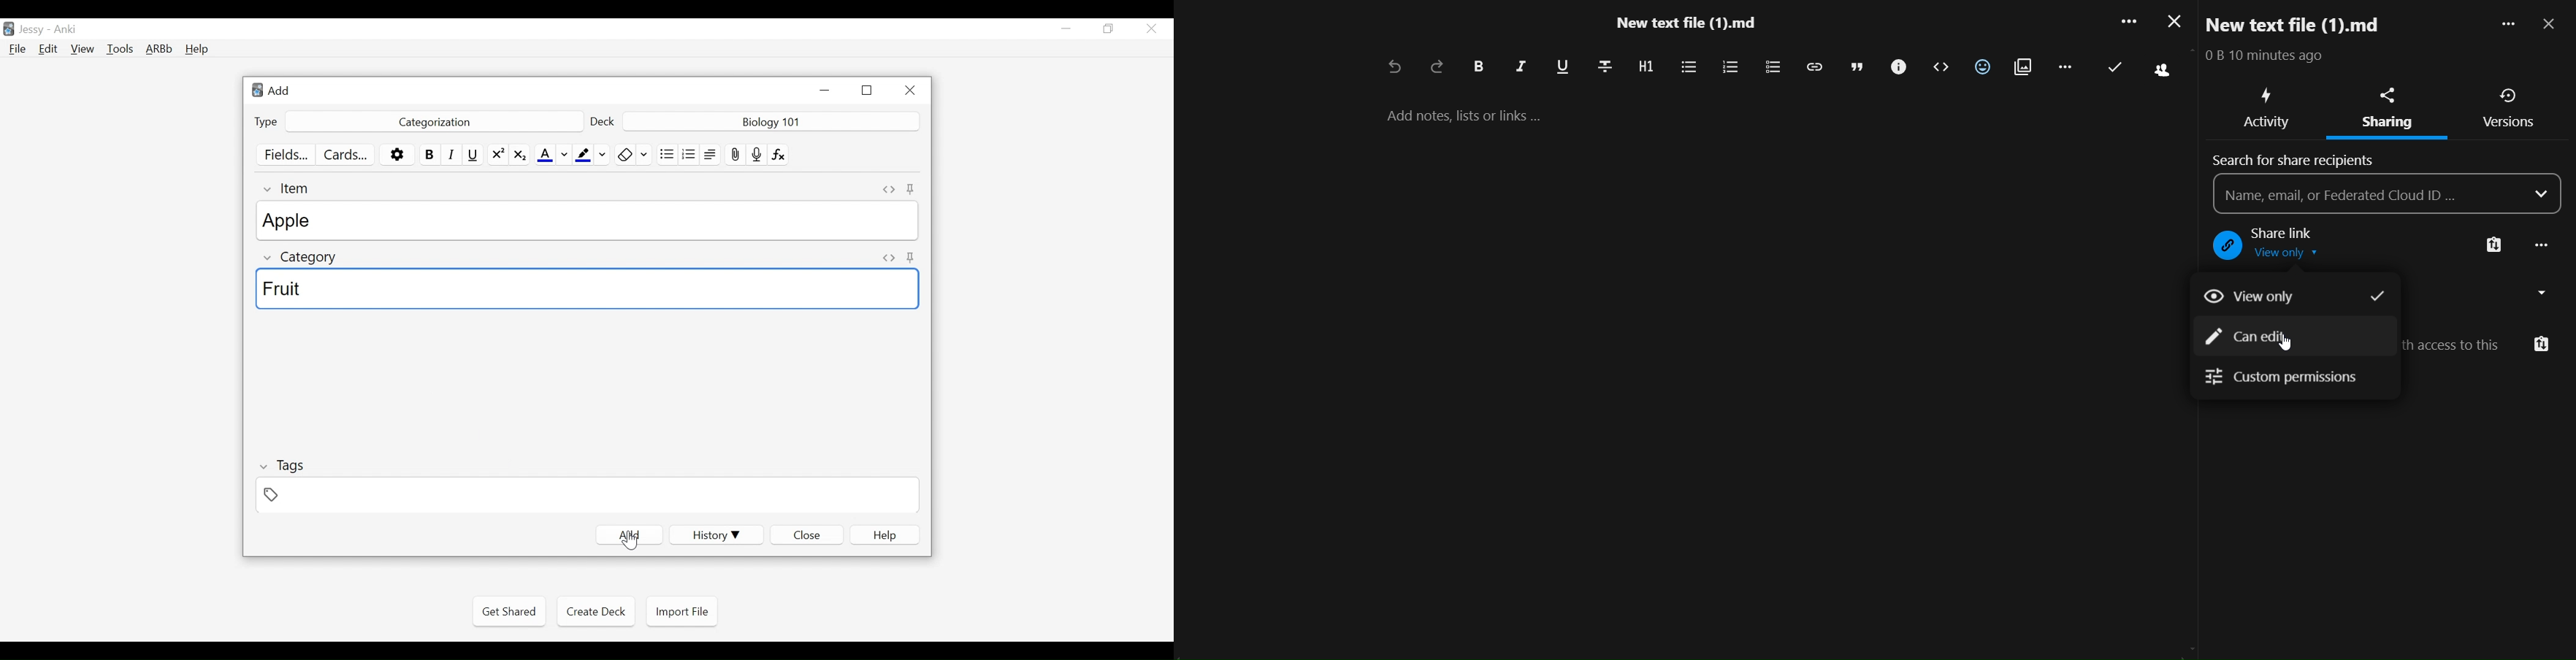 The image size is (2576, 672). I want to click on Category Field, so click(589, 290).